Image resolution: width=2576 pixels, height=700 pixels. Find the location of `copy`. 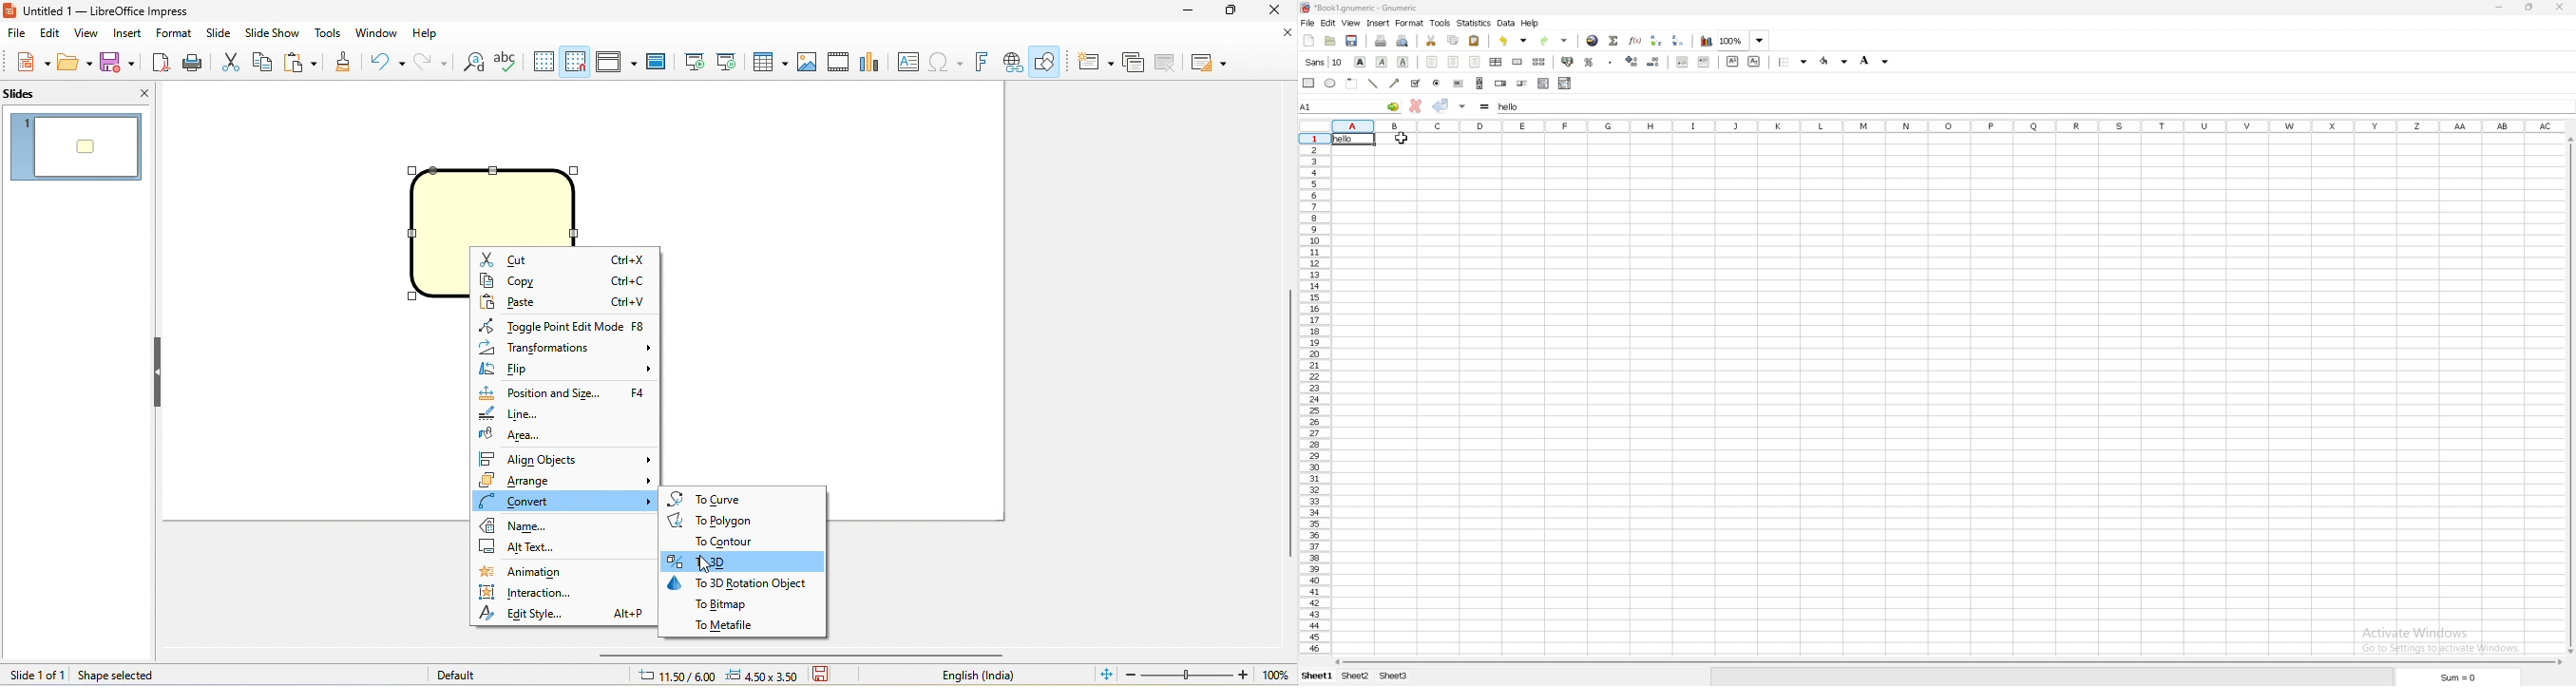

copy is located at coordinates (563, 279).